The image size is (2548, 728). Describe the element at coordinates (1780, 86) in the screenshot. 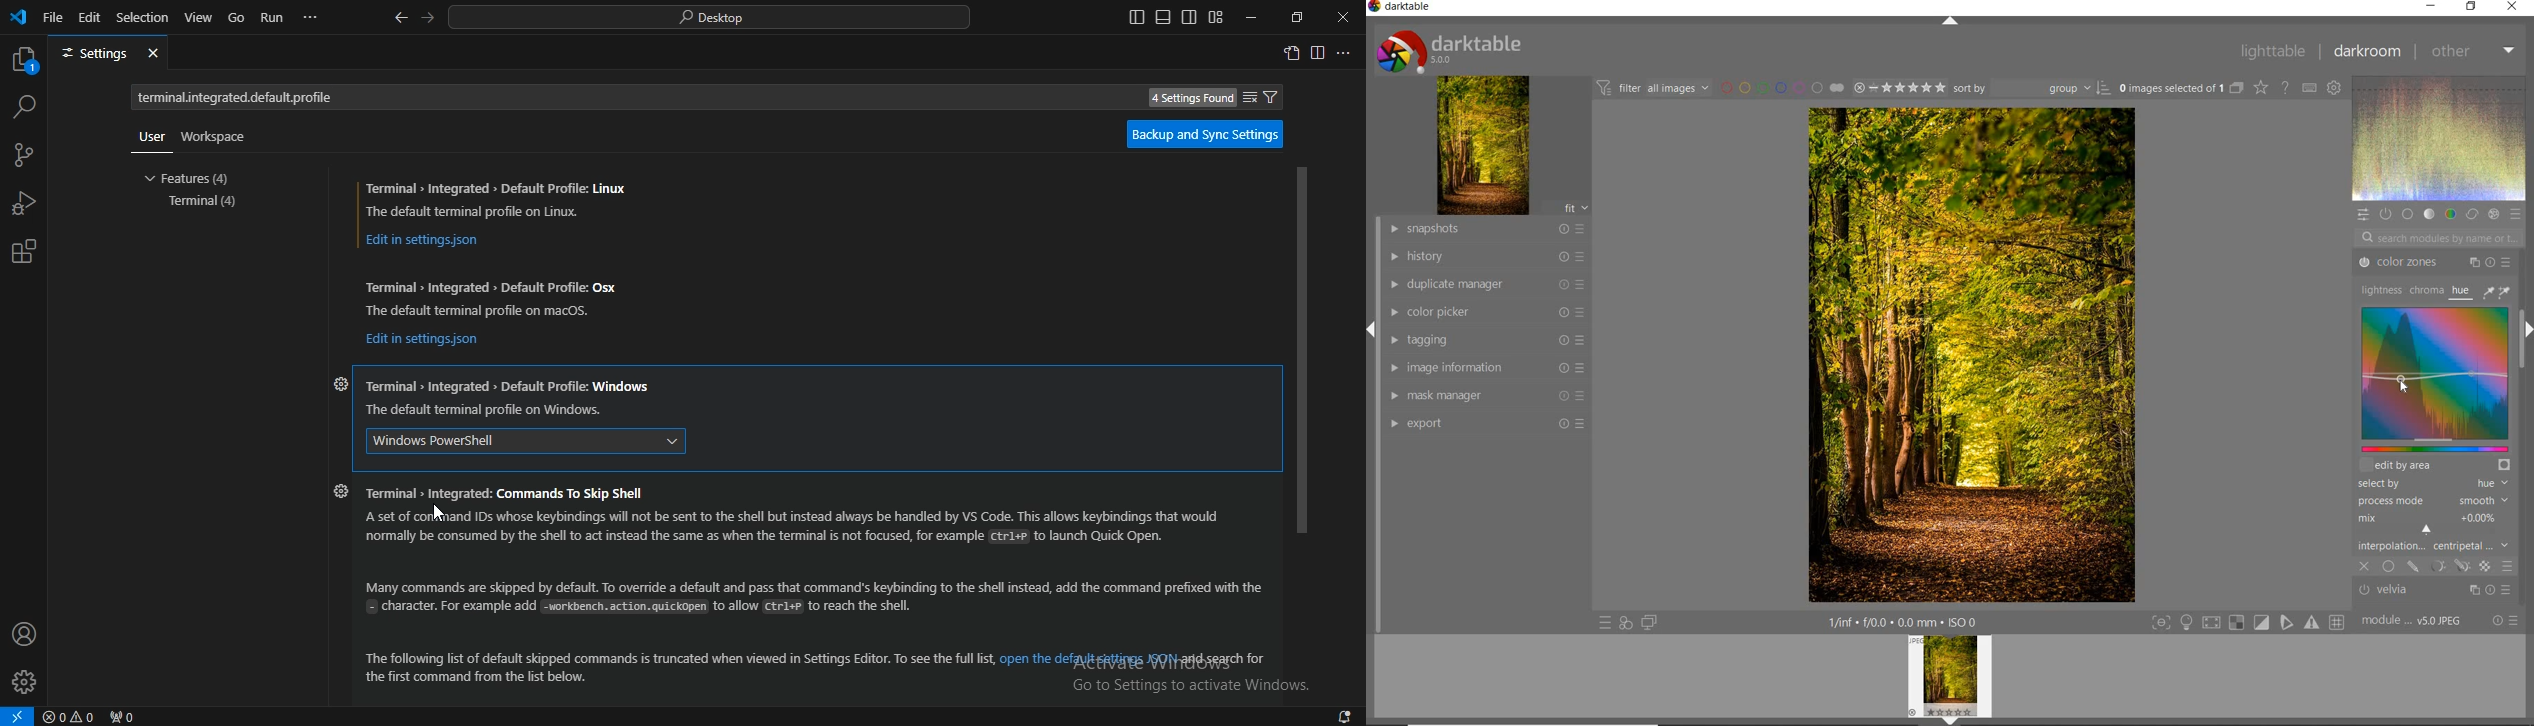

I see `FILTER BY IMAGE COLOR LABEL` at that location.